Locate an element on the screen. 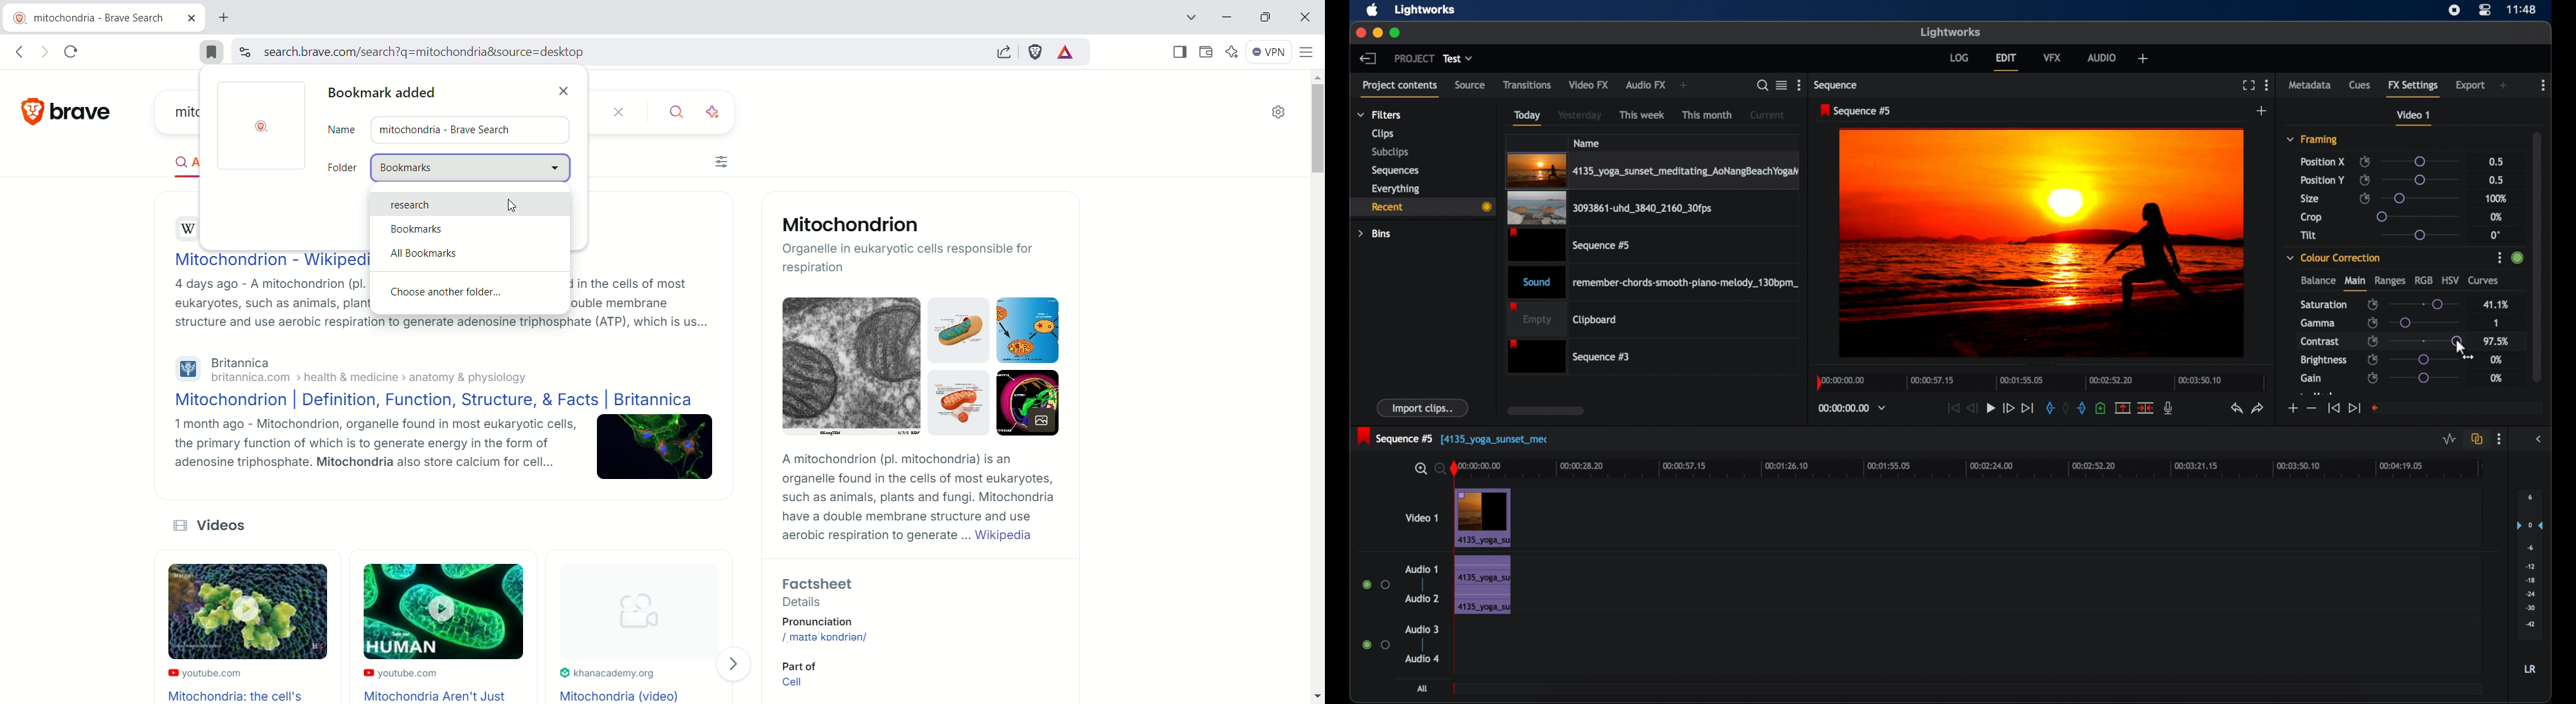 The image size is (2576, 728). yesterday is located at coordinates (1580, 115).